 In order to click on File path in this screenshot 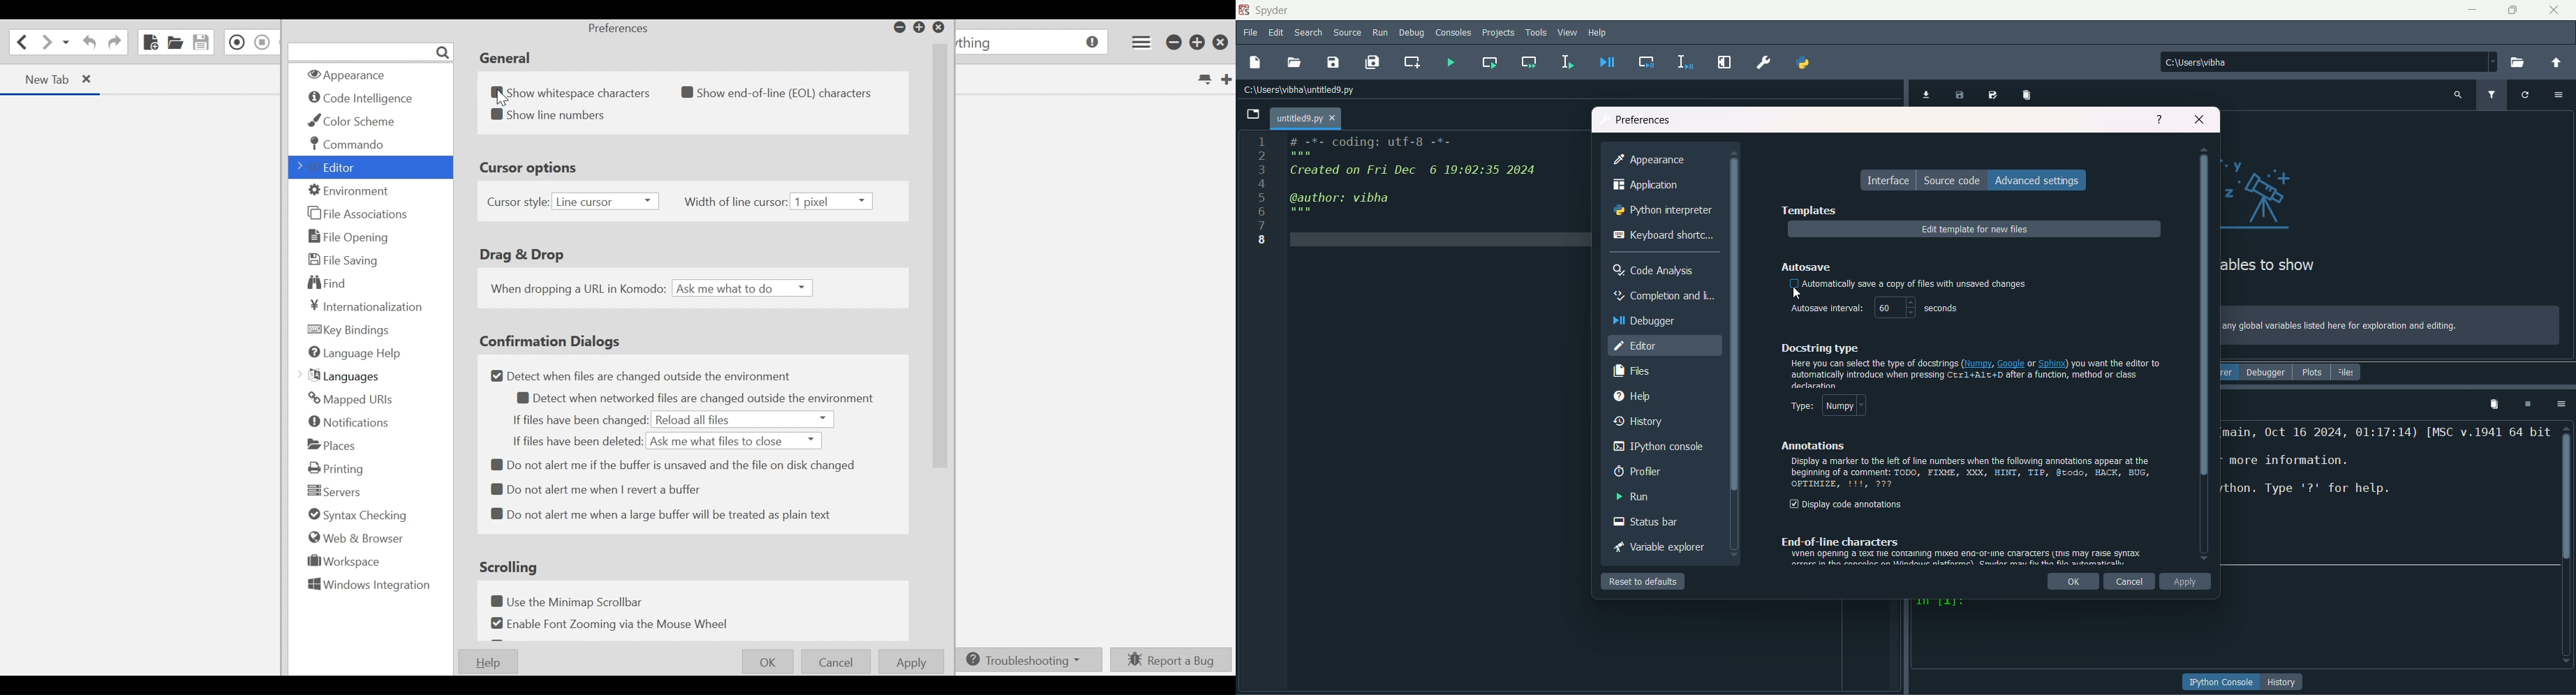, I will do `click(1302, 89)`.